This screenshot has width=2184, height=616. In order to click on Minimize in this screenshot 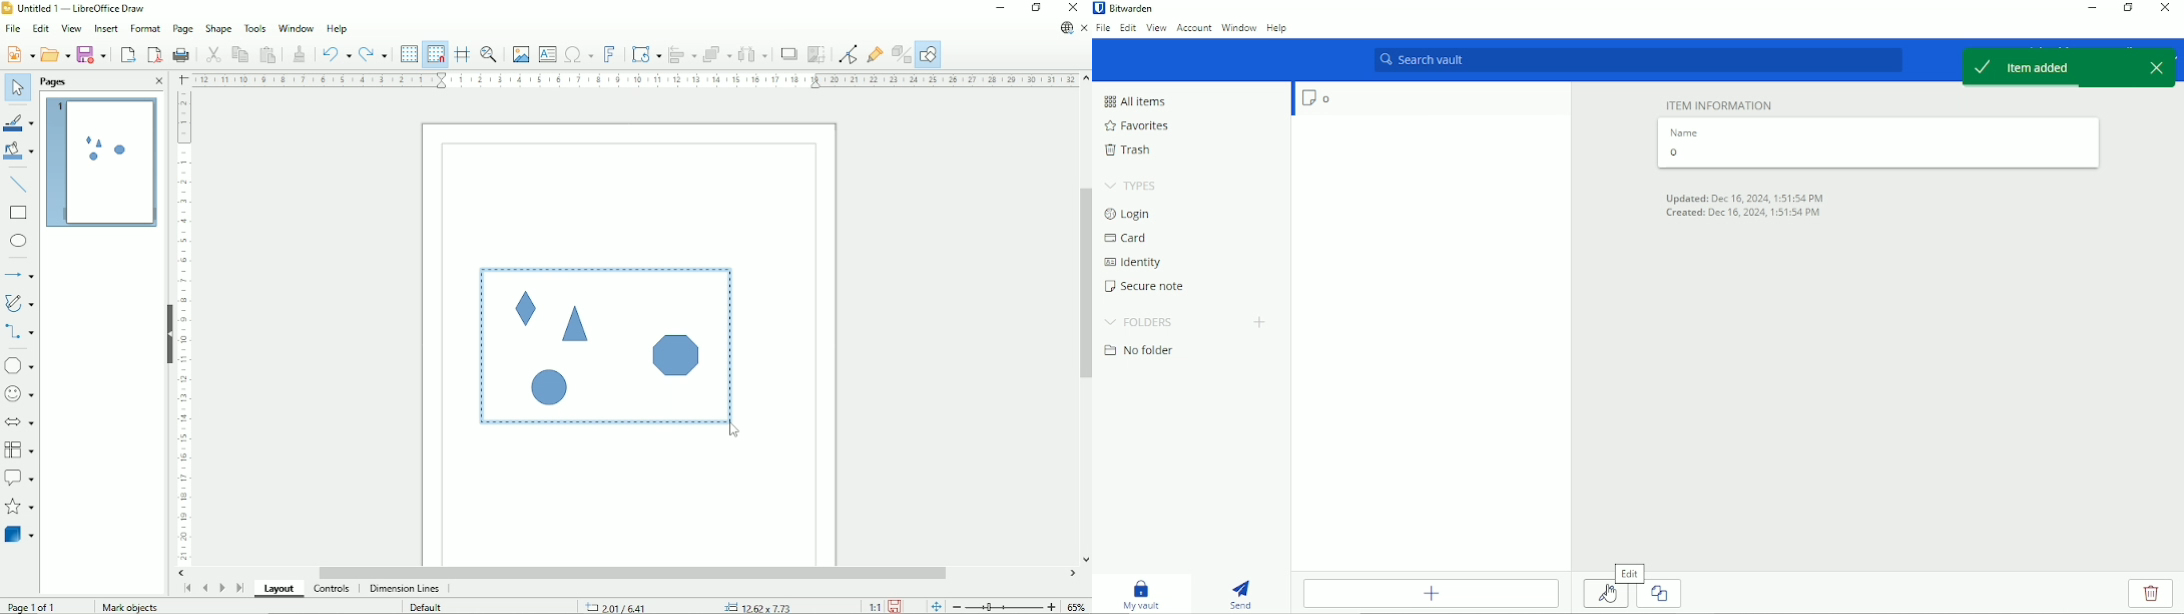, I will do `click(1002, 8)`.